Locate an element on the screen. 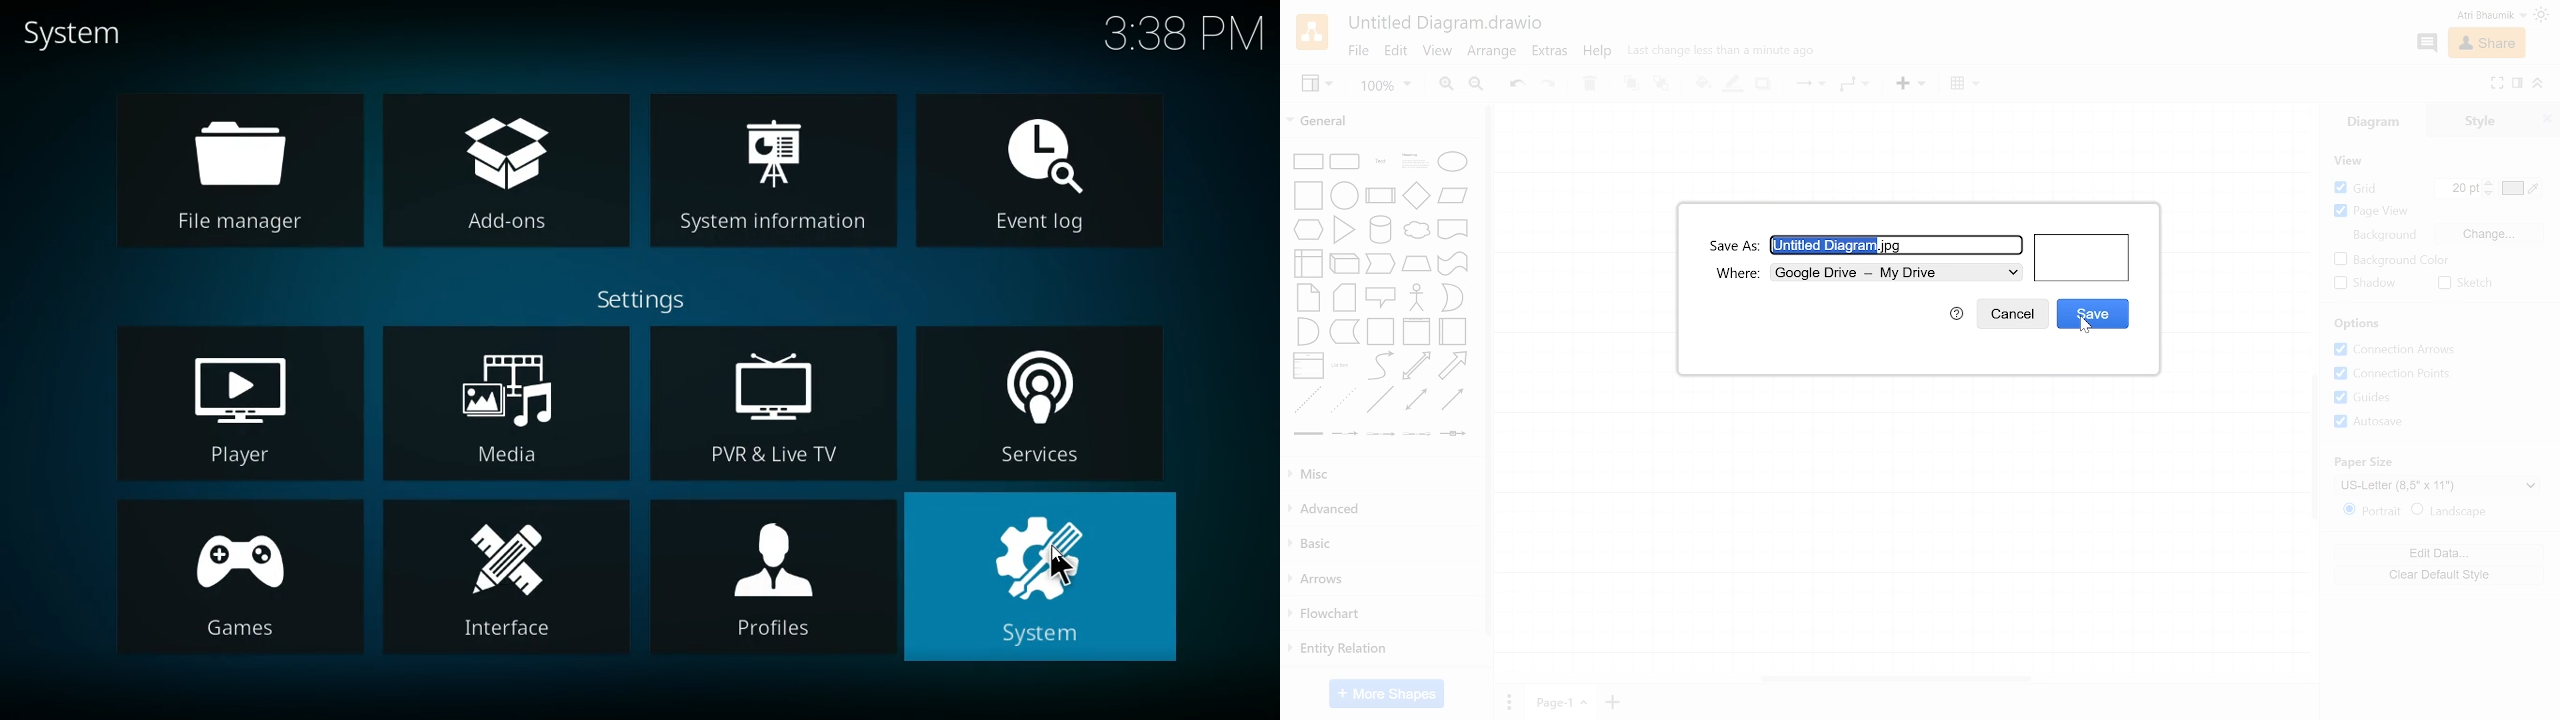  media is located at coordinates (508, 401).